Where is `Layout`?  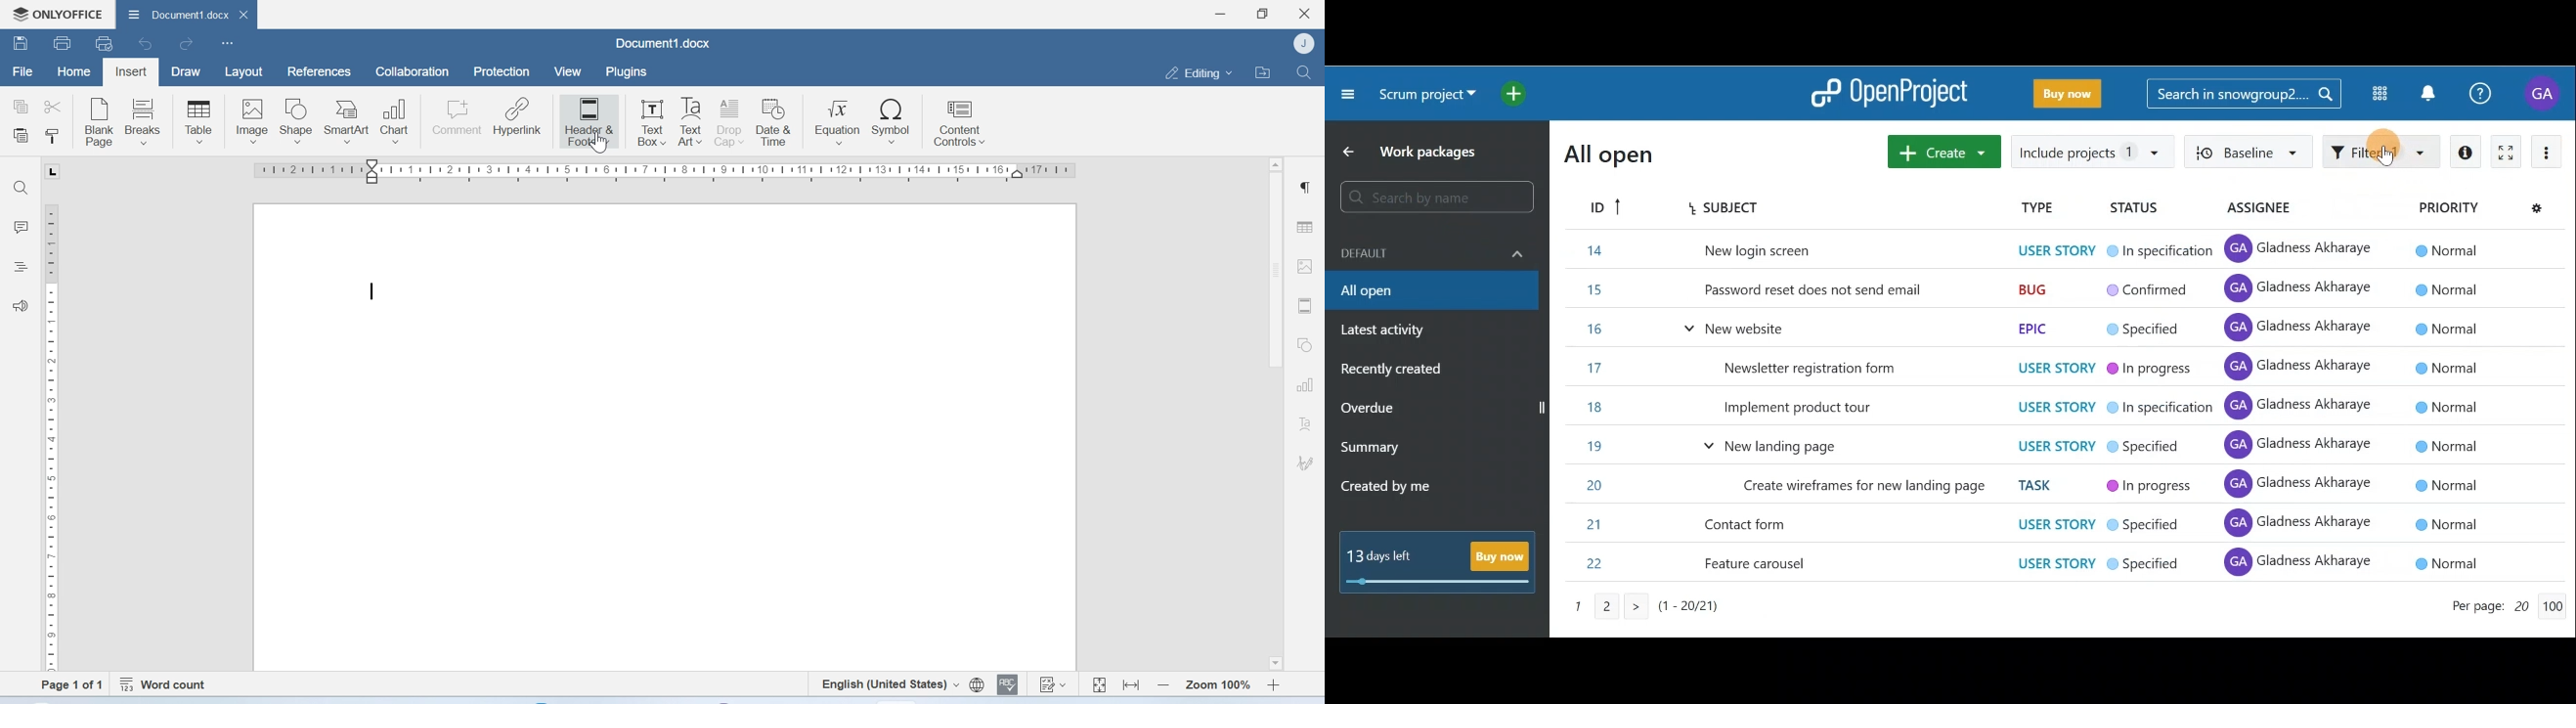 Layout is located at coordinates (244, 72).